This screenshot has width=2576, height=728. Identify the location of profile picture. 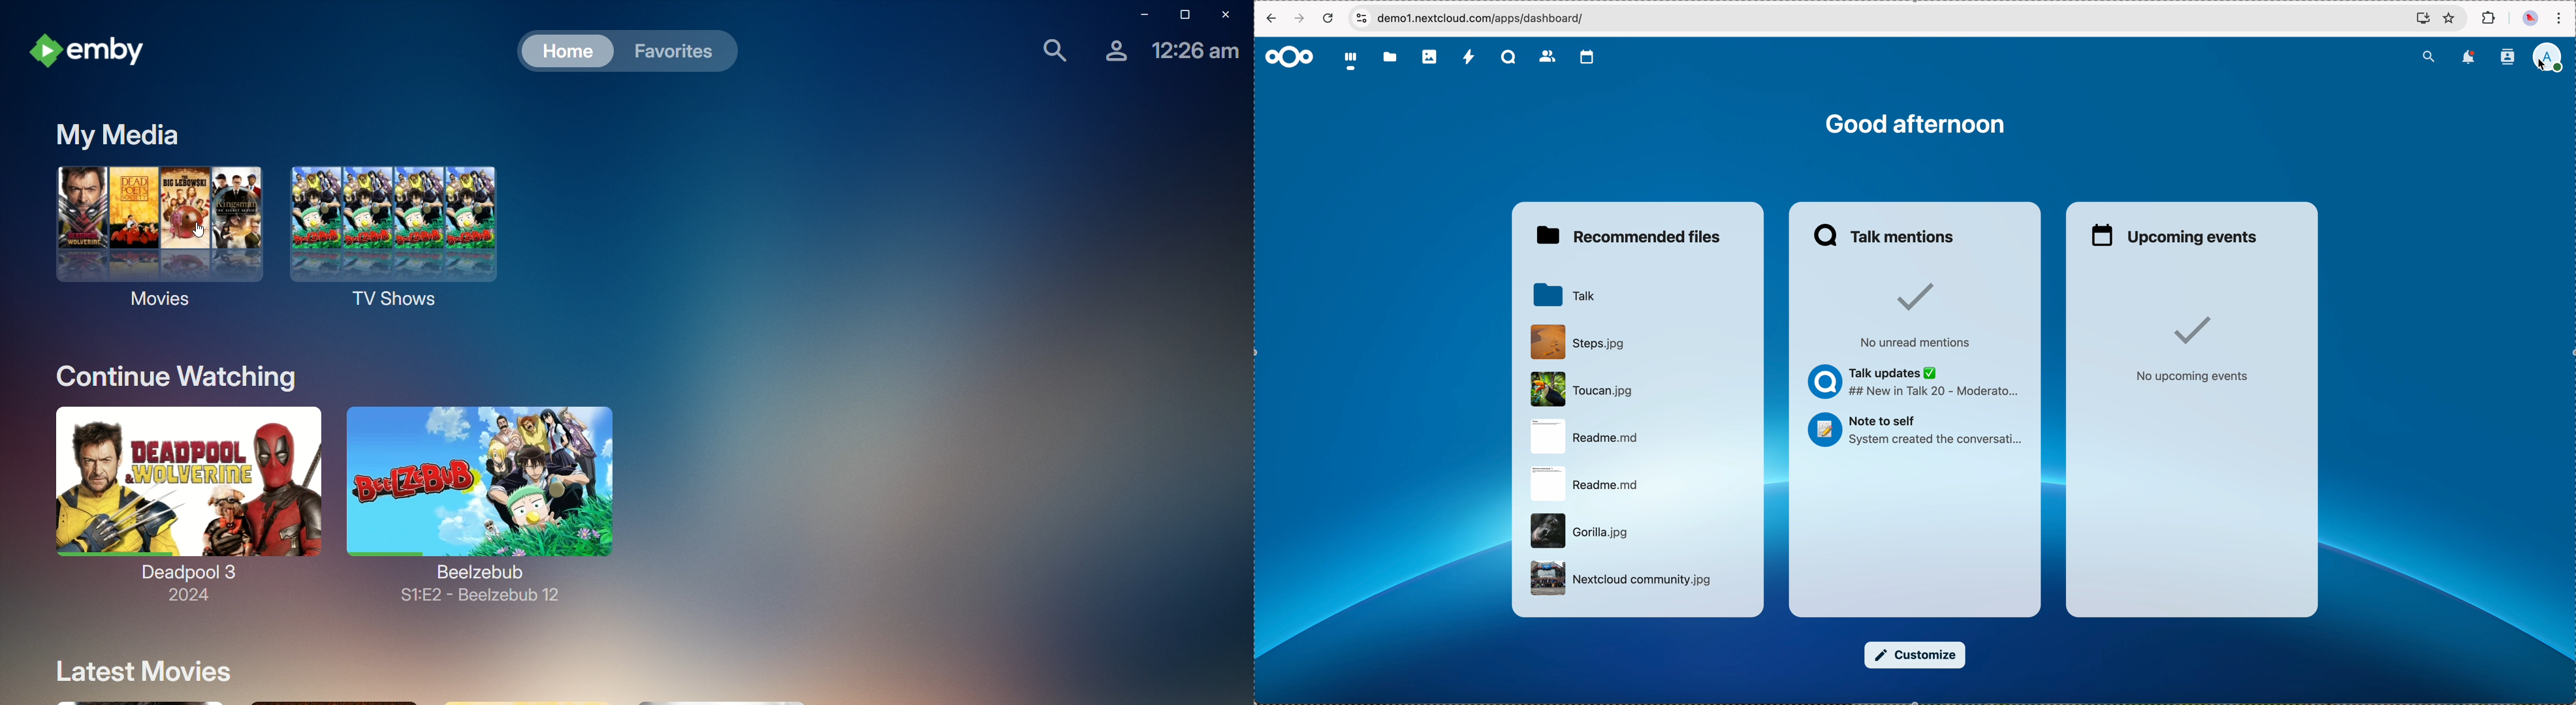
(2529, 19).